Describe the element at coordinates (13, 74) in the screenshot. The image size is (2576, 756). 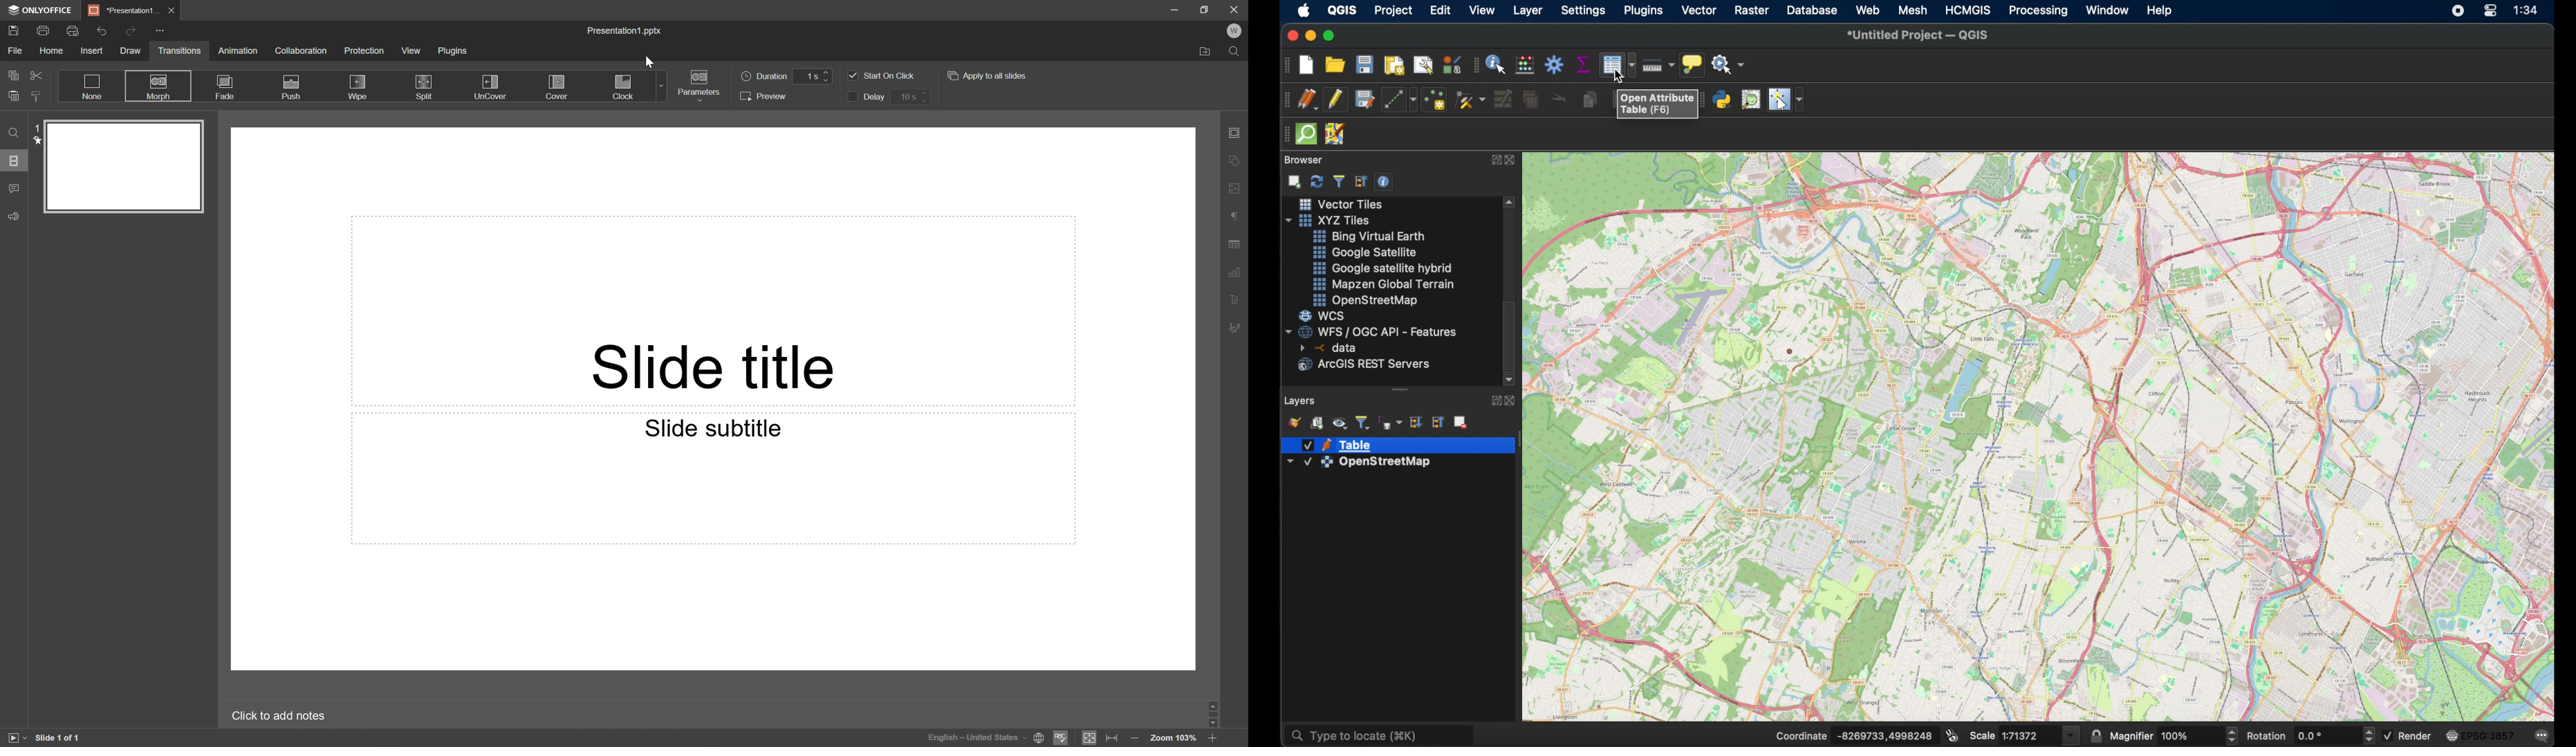
I see `Copy` at that location.